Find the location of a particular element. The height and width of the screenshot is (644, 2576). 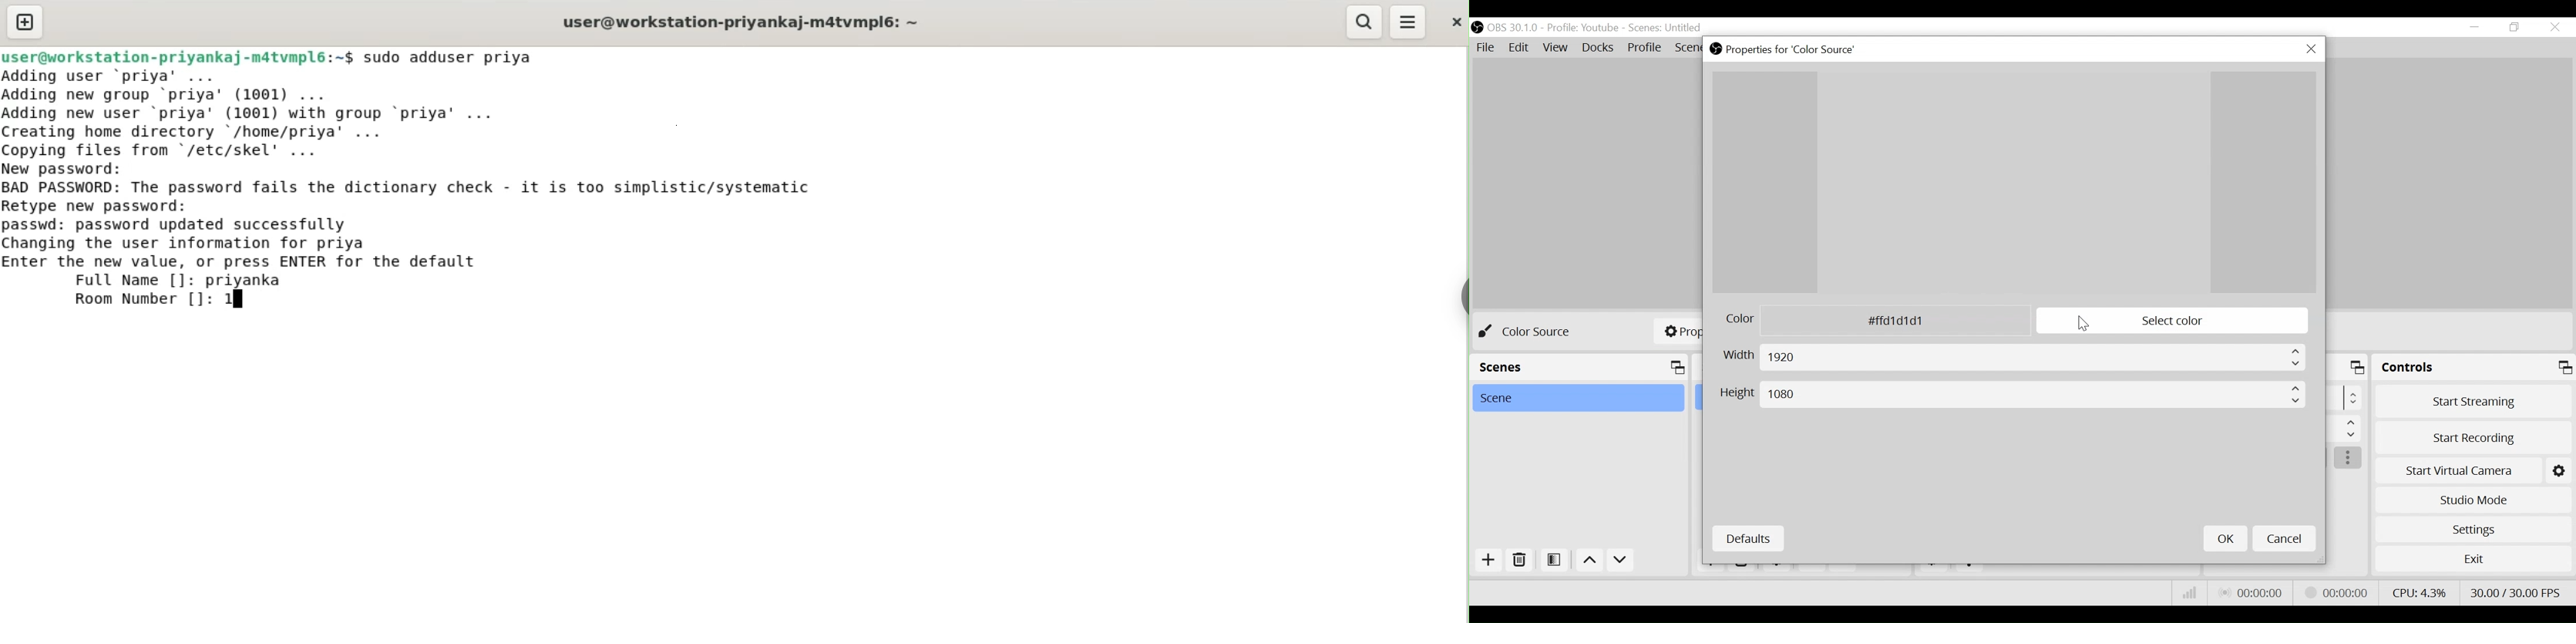

OBS Studio Desktop icon is located at coordinates (1716, 49).